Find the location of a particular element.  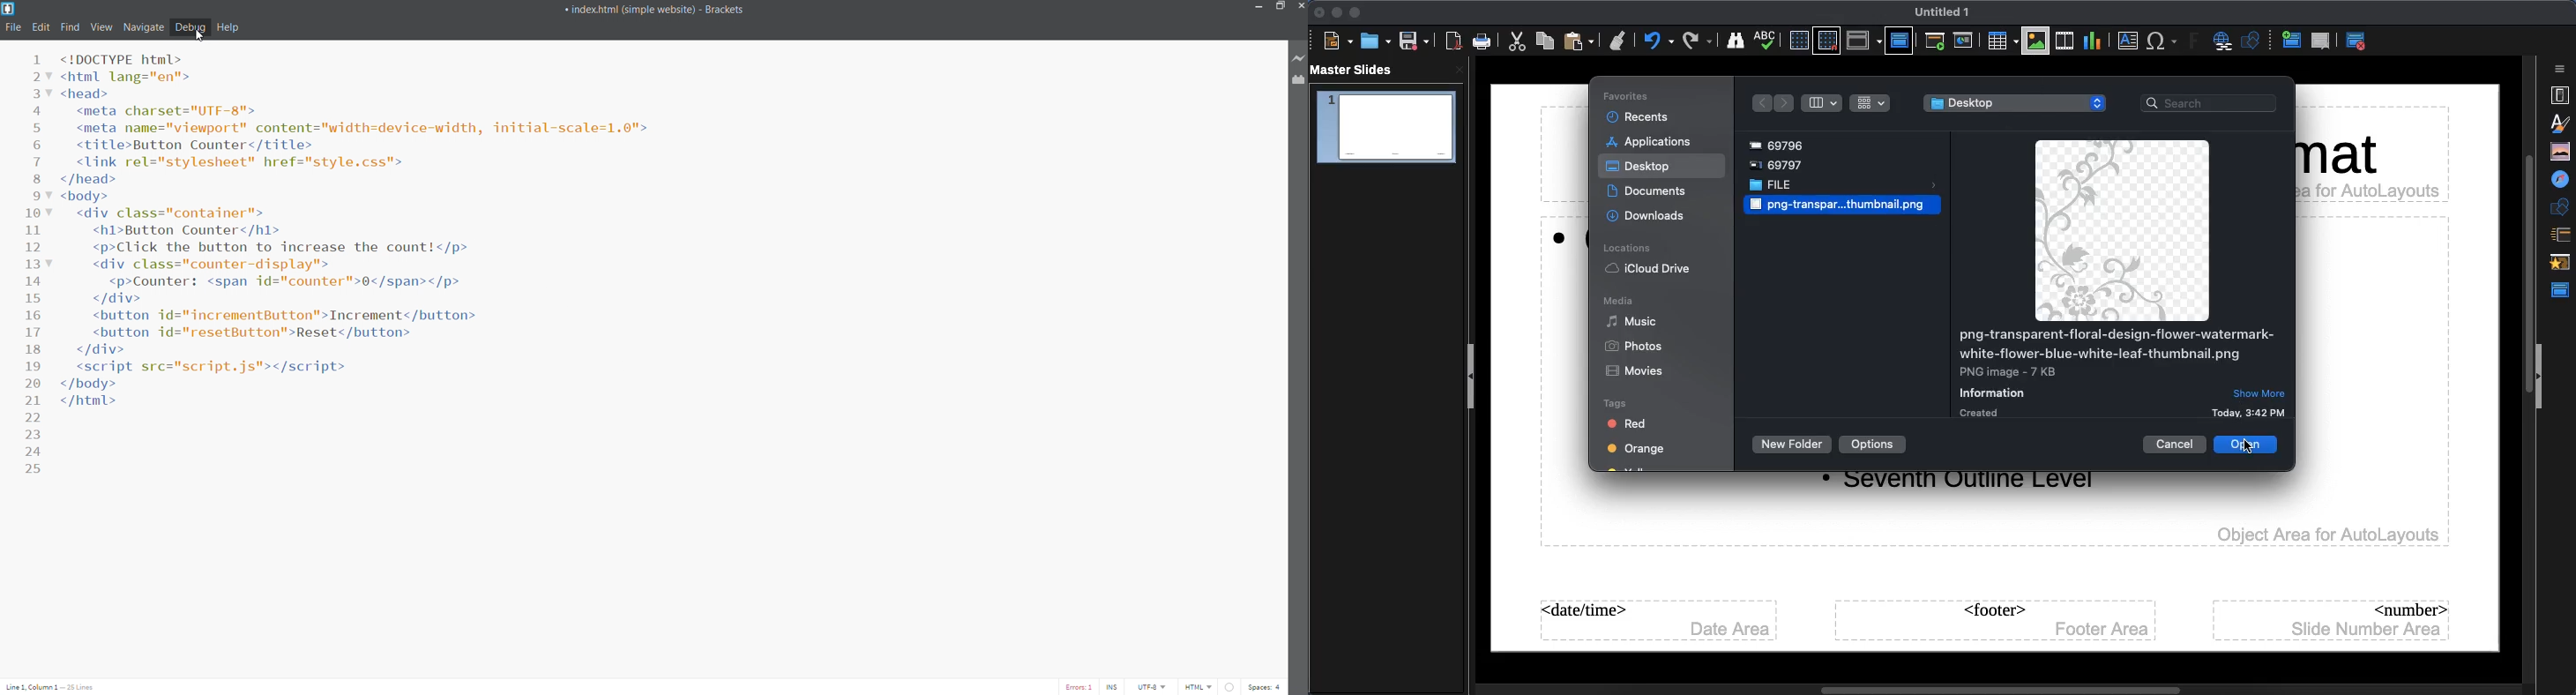

cursor is located at coordinates (198, 36).